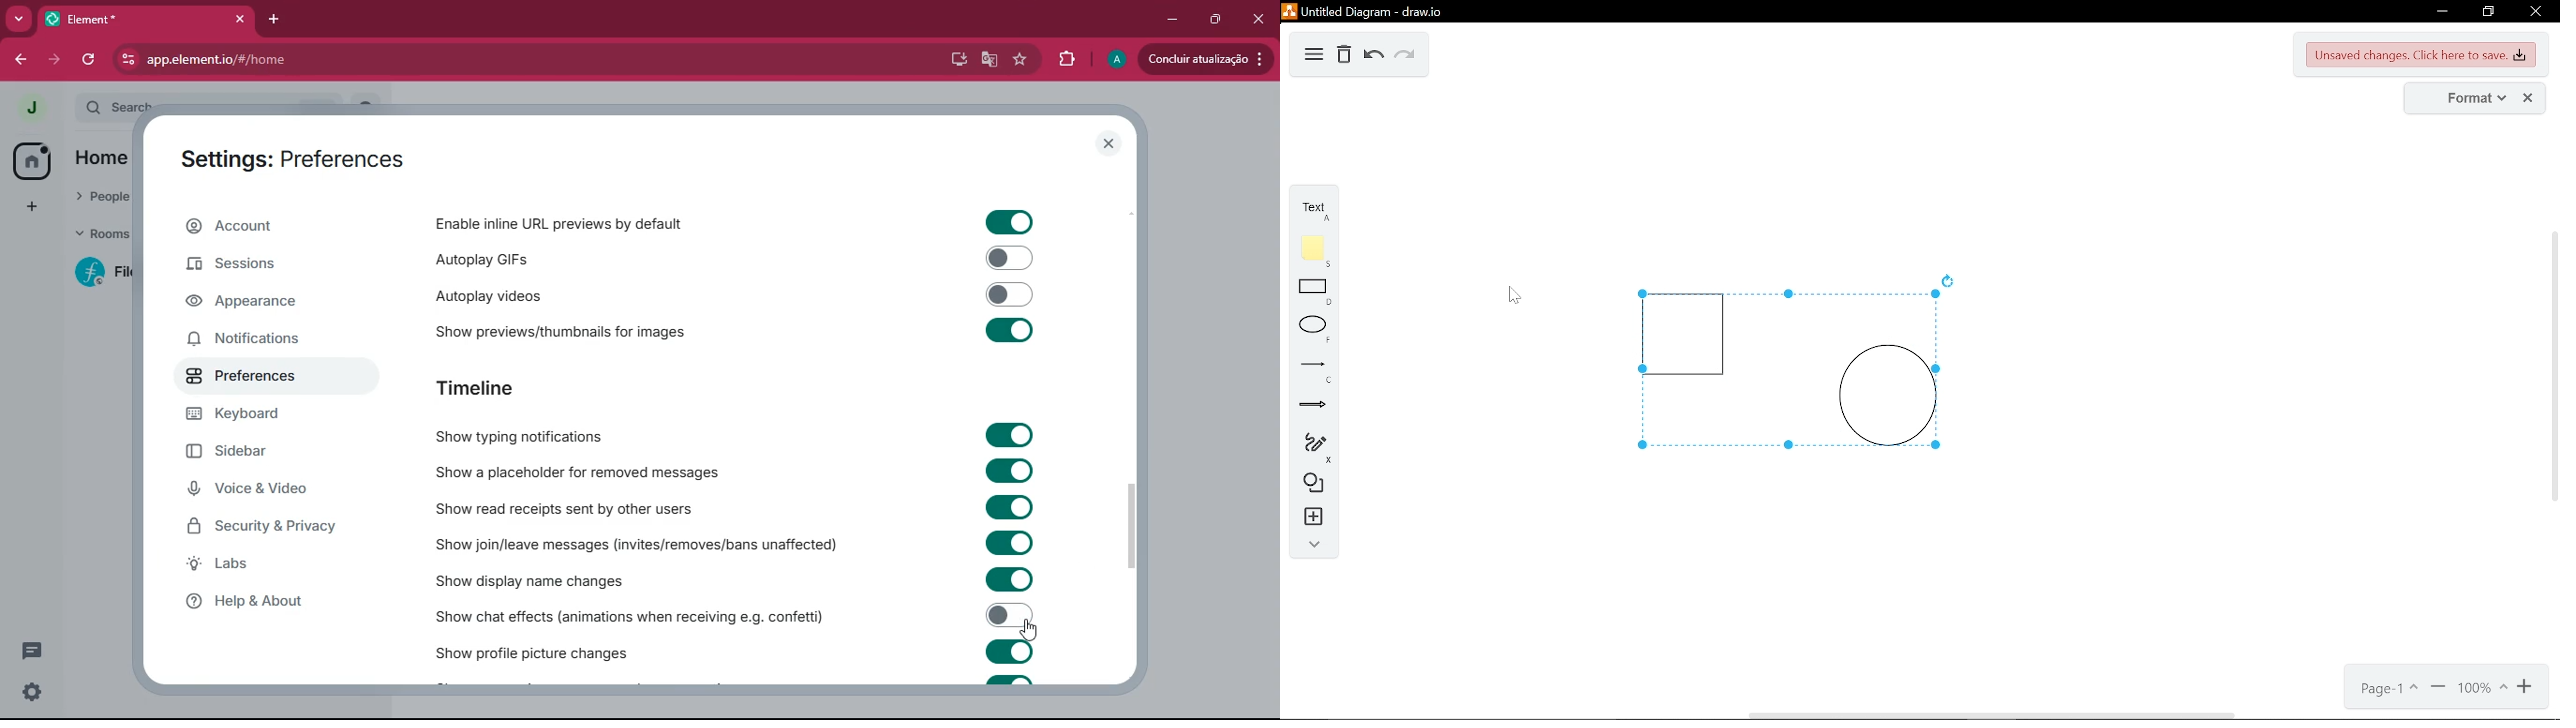 The width and height of the screenshot is (2576, 728). What do you see at coordinates (1010, 330) in the screenshot?
I see `toggle on/off` at bounding box center [1010, 330].